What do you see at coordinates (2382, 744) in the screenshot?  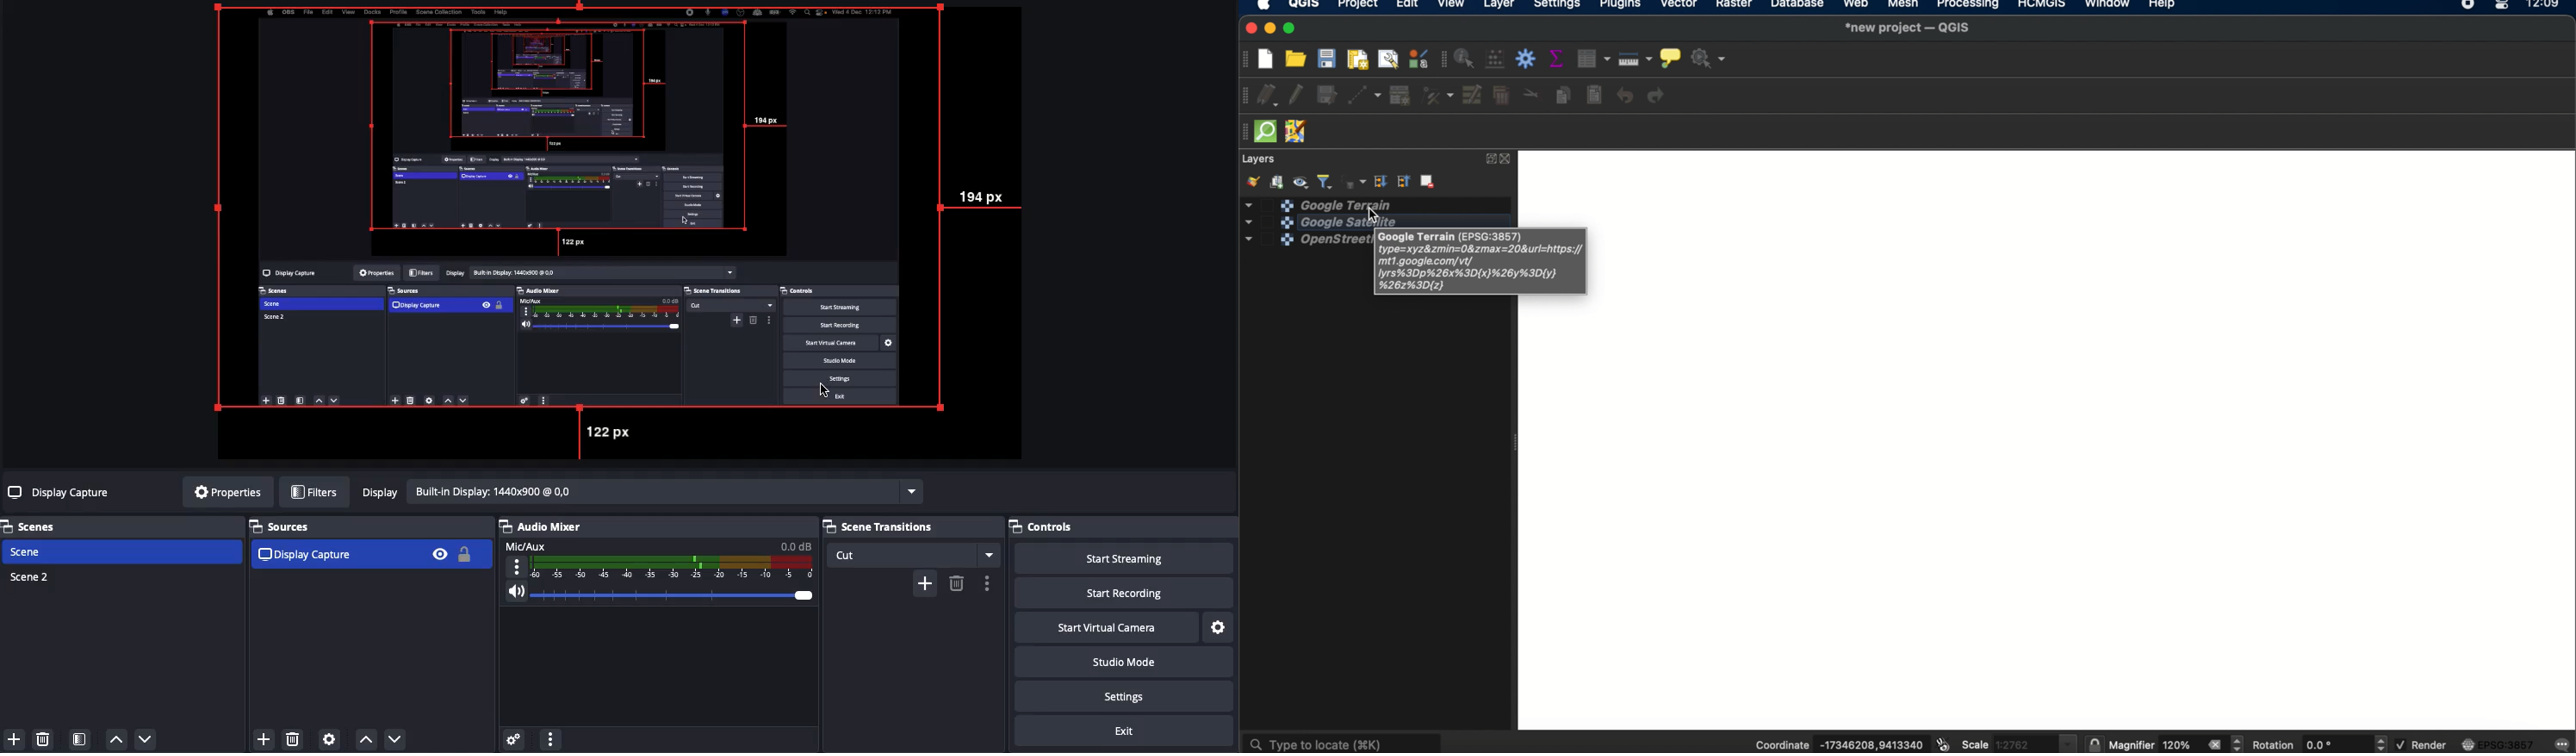 I see `rotation` at bounding box center [2382, 744].